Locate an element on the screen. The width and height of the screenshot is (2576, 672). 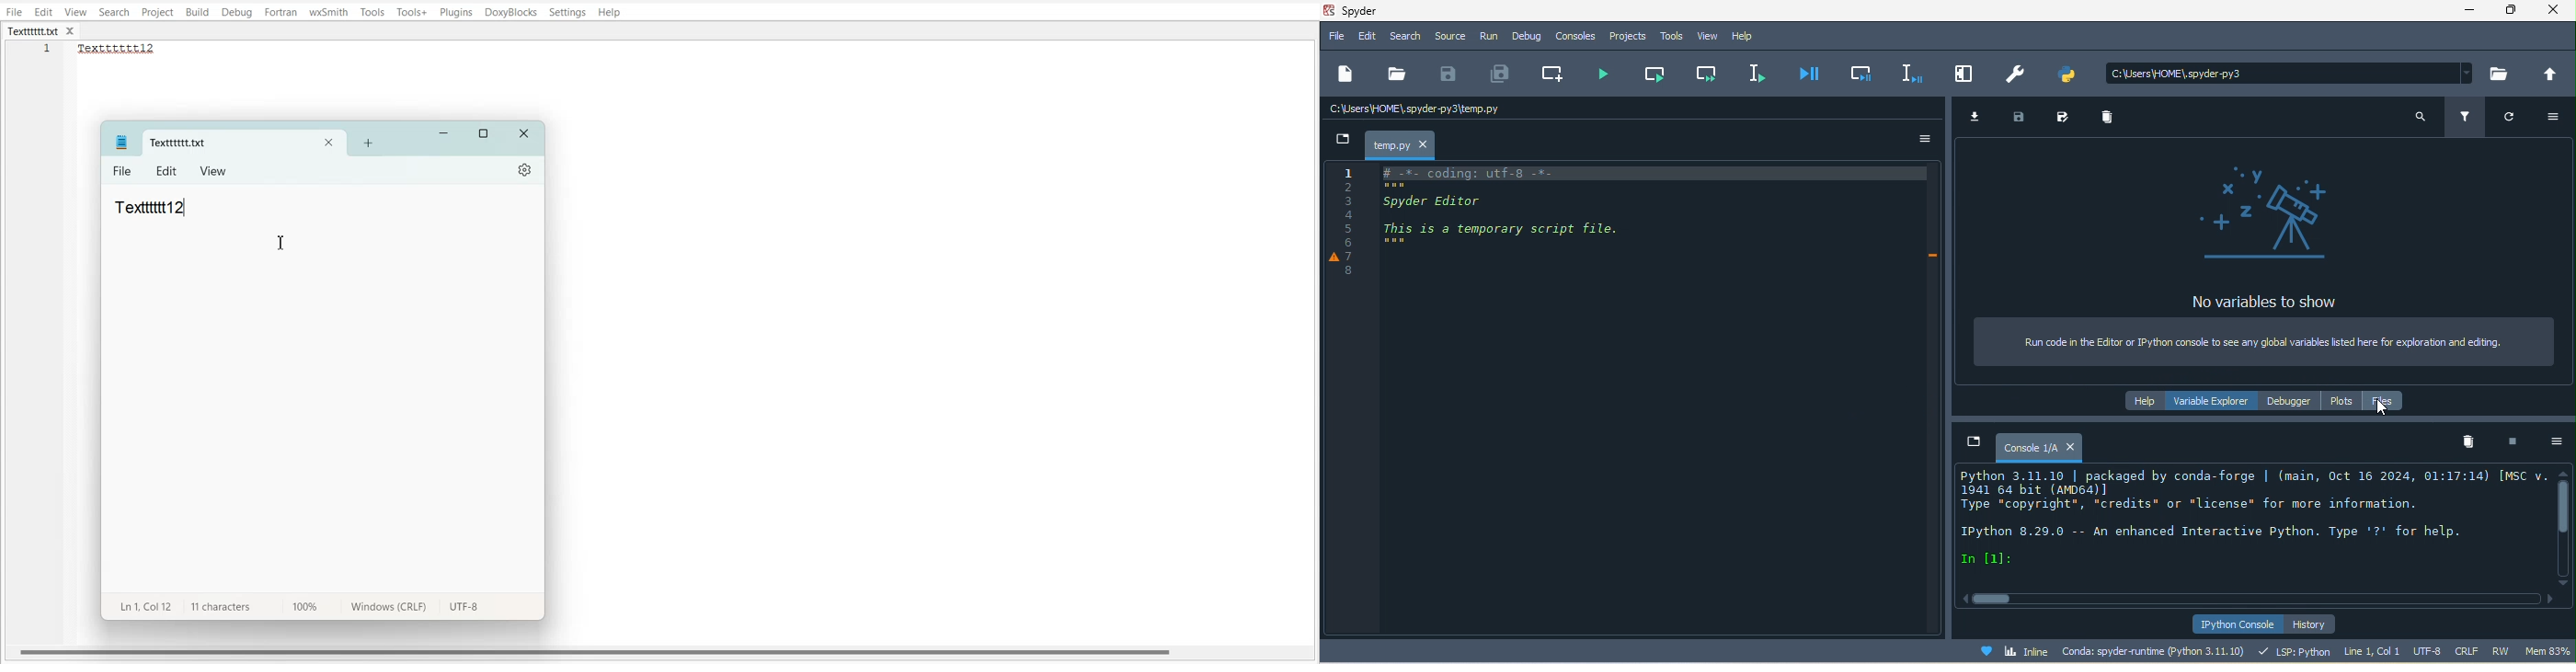
run selection is located at coordinates (1757, 72).